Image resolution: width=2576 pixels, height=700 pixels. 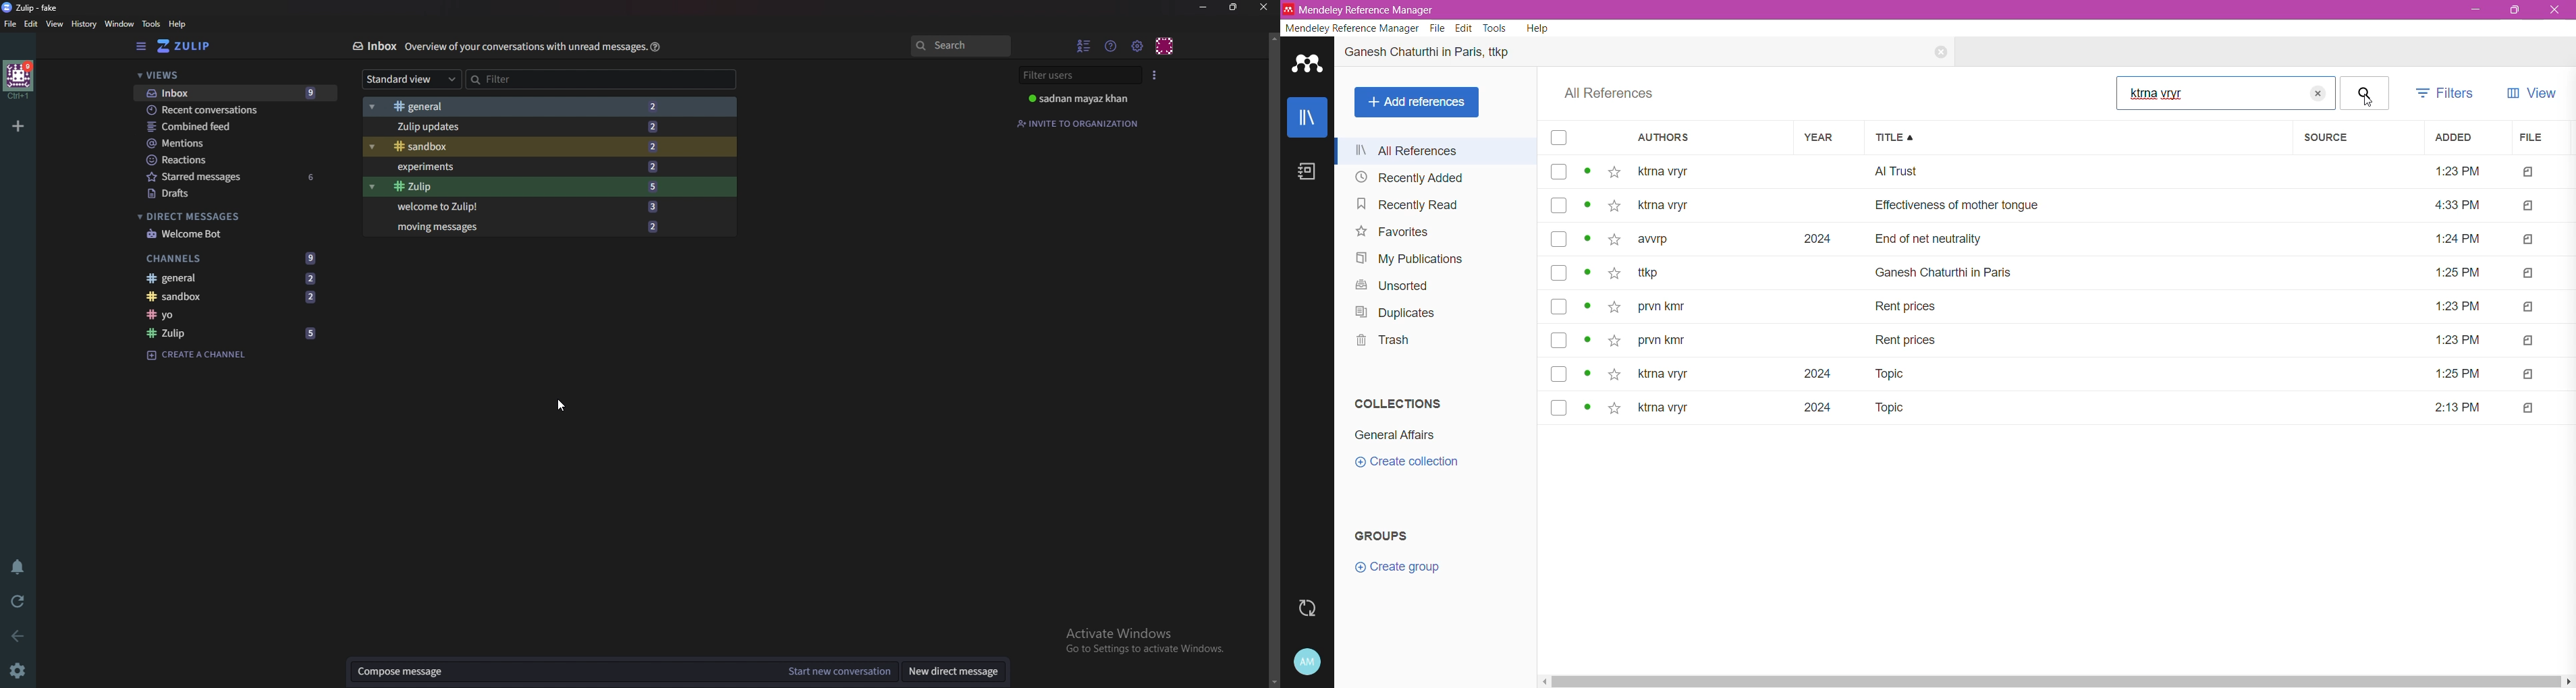 What do you see at coordinates (31, 24) in the screenshot?
I see `edit` at bounding box center [31, 24].